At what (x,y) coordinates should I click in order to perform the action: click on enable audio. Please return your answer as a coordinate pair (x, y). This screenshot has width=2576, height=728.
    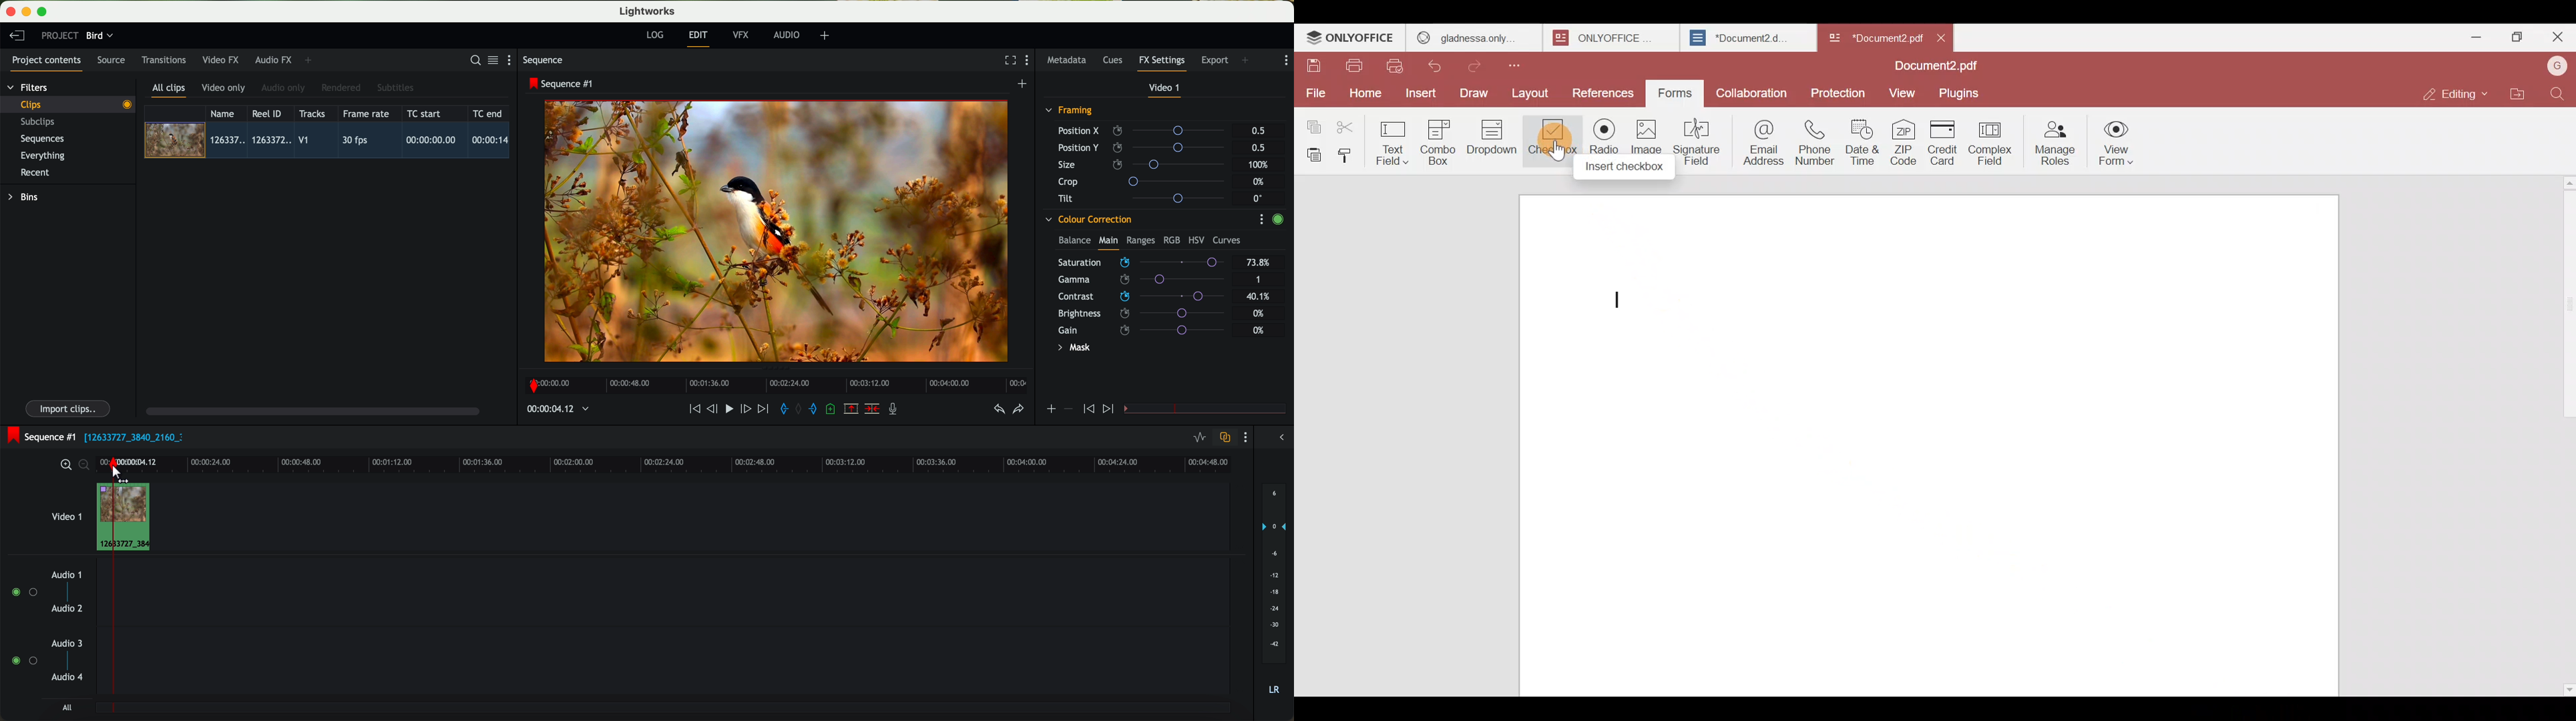
    Looking at the image, I should click on (23, 660).